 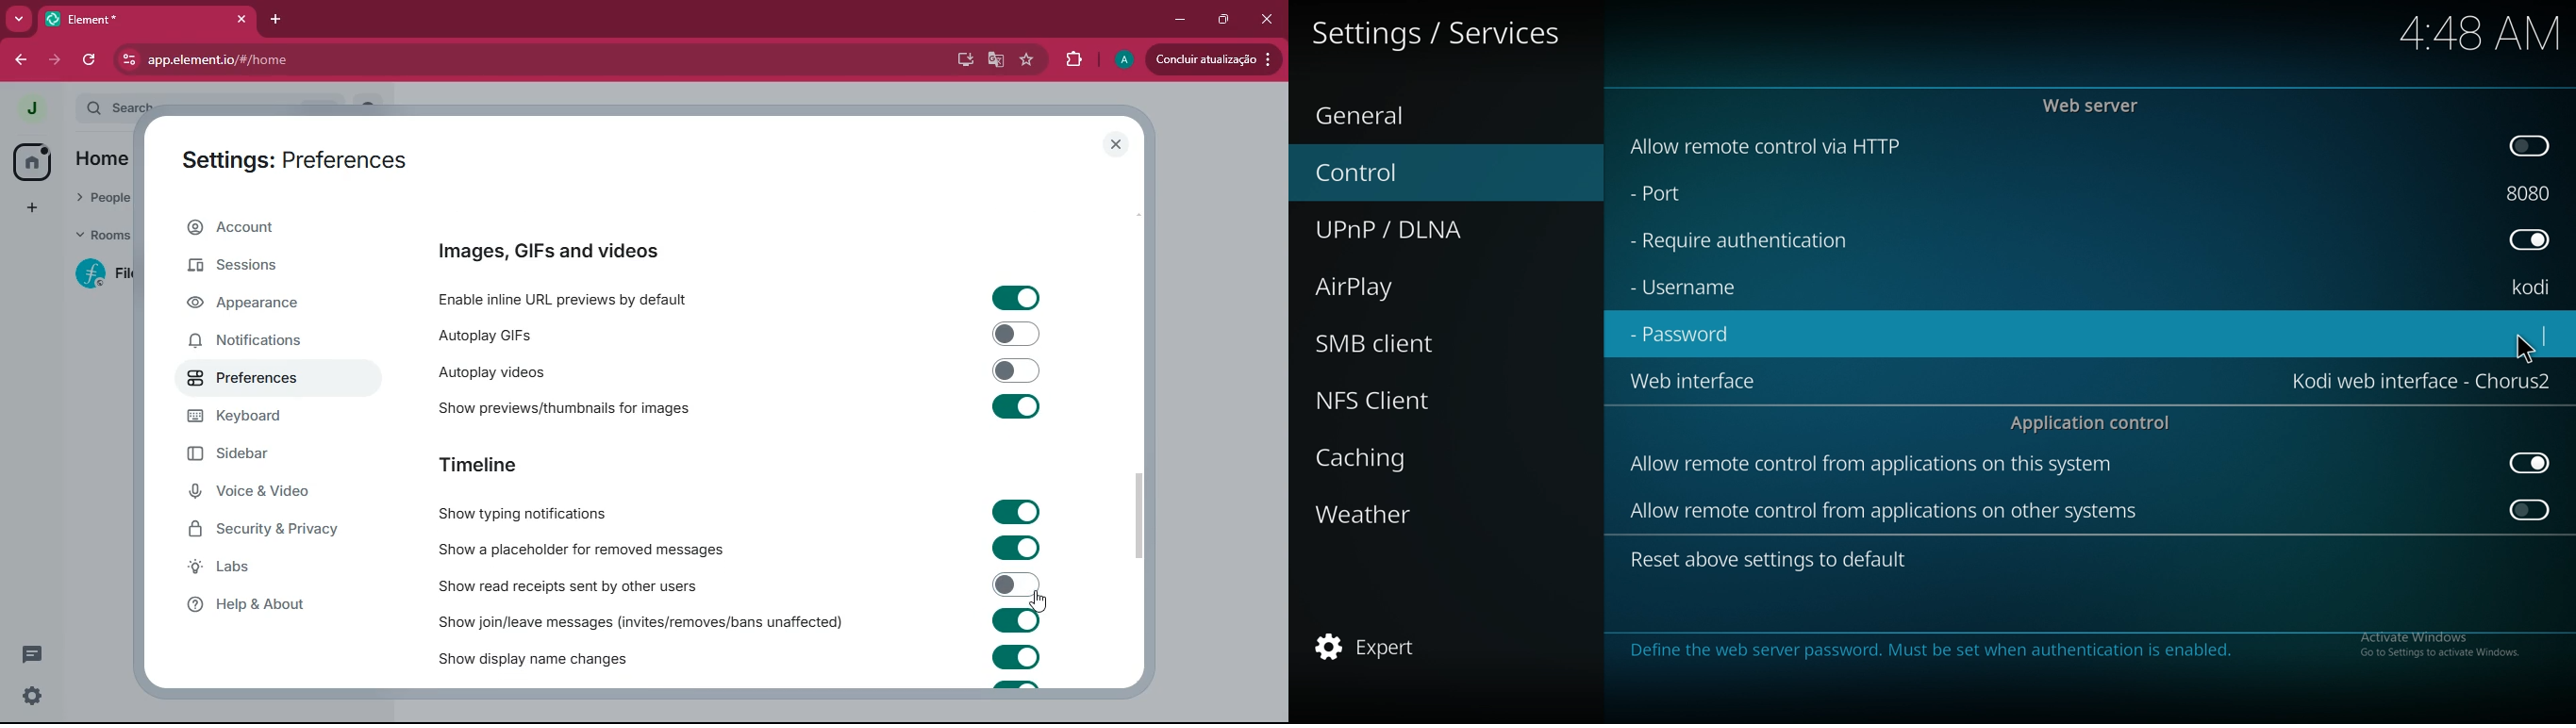 What do you see at coordinates (604, 334) in the screenshot?
I see `autoplay GIFs` at bounding box center [604, 334].